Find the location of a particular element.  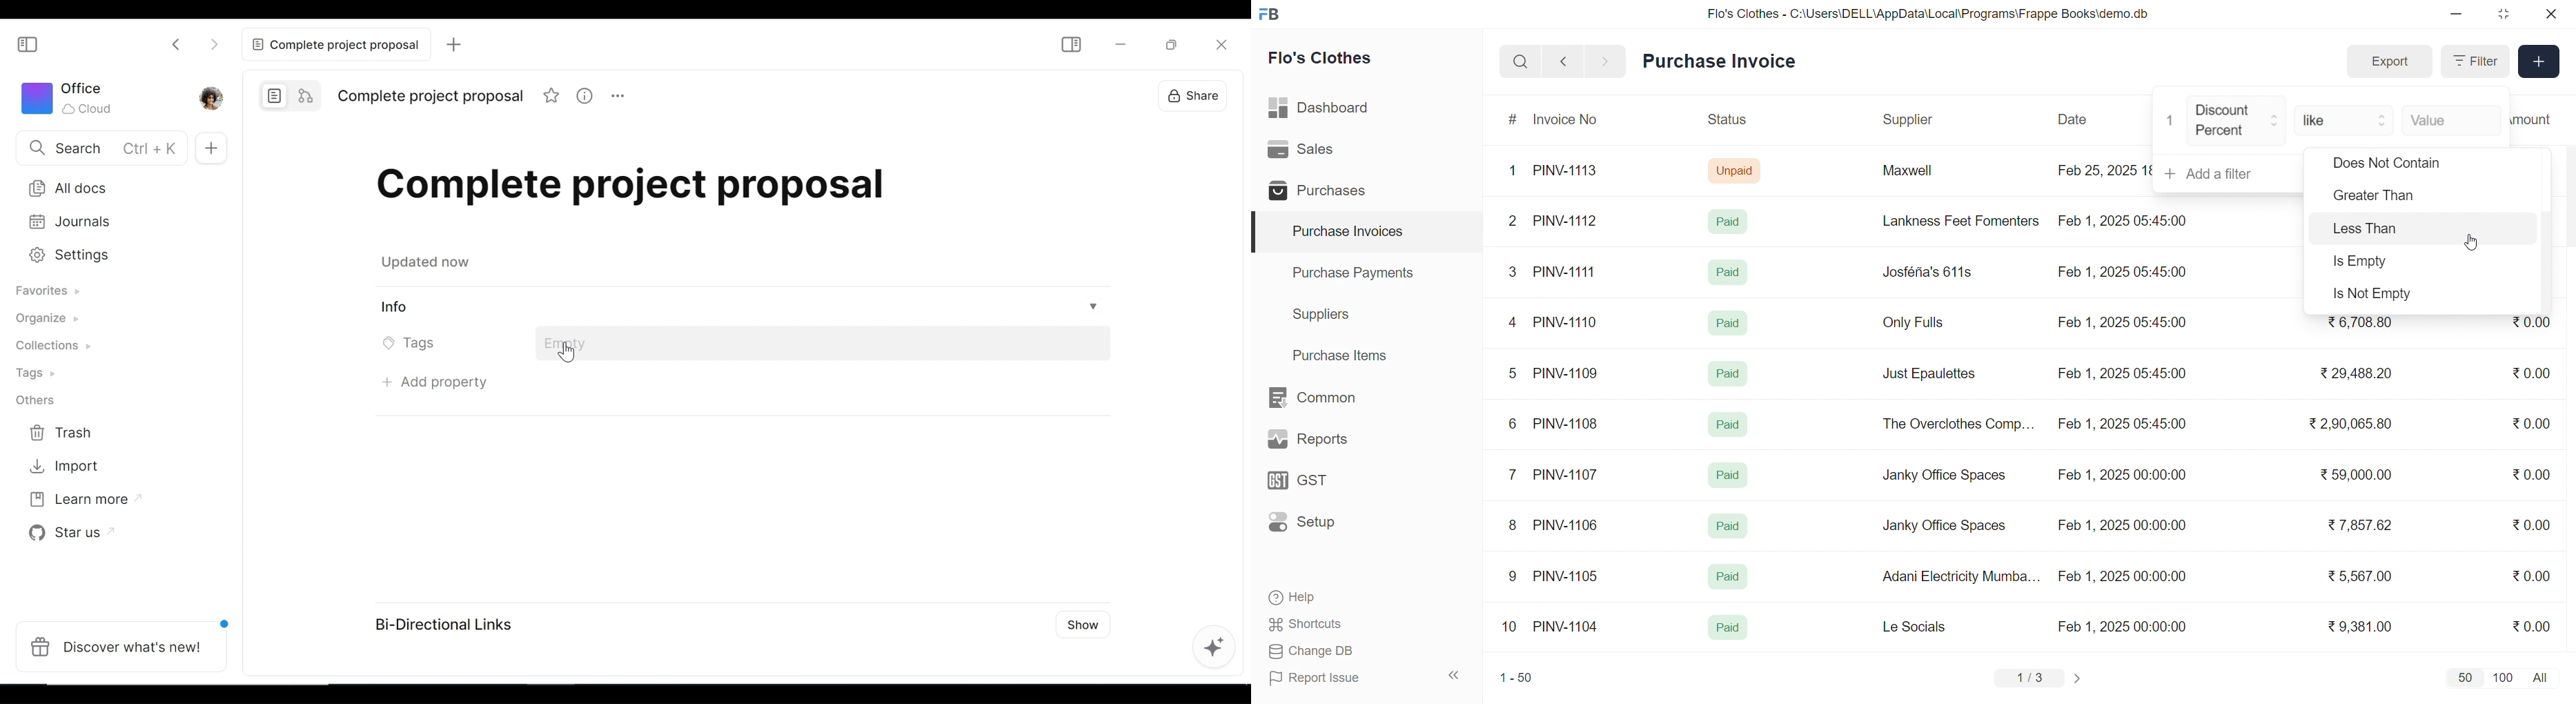

50 is located at coordinates (2464, 677).